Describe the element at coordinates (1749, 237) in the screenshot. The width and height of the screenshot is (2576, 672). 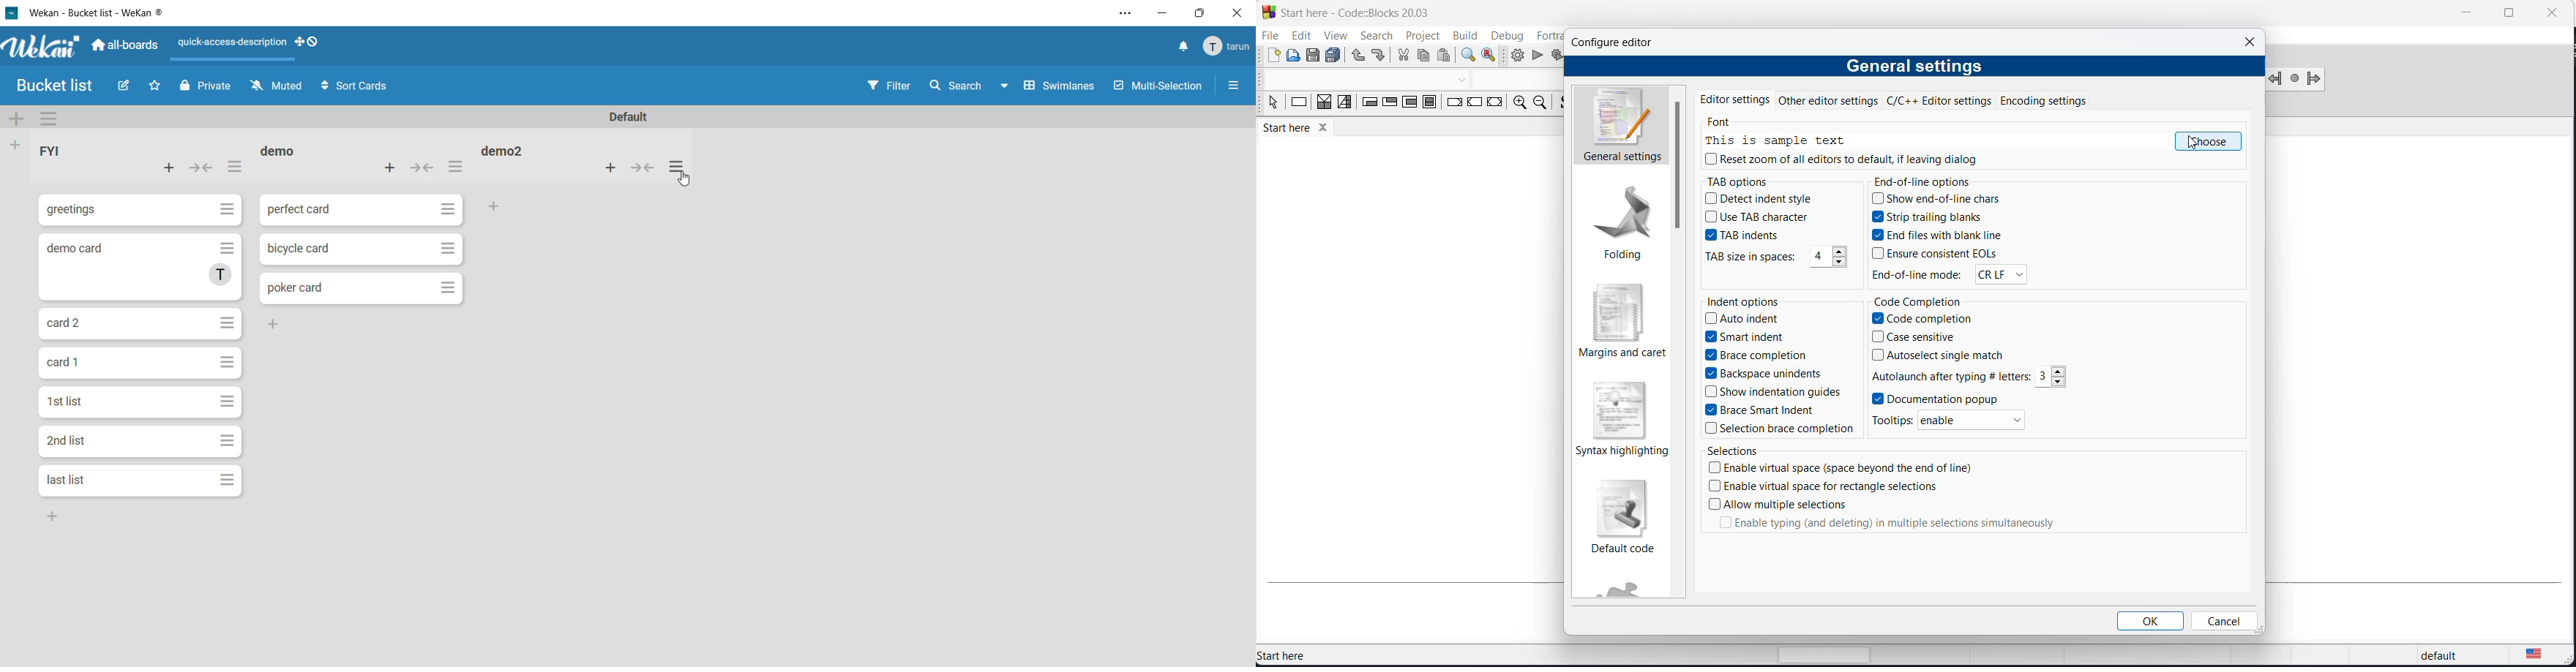
I see `TAB indents` at that location.